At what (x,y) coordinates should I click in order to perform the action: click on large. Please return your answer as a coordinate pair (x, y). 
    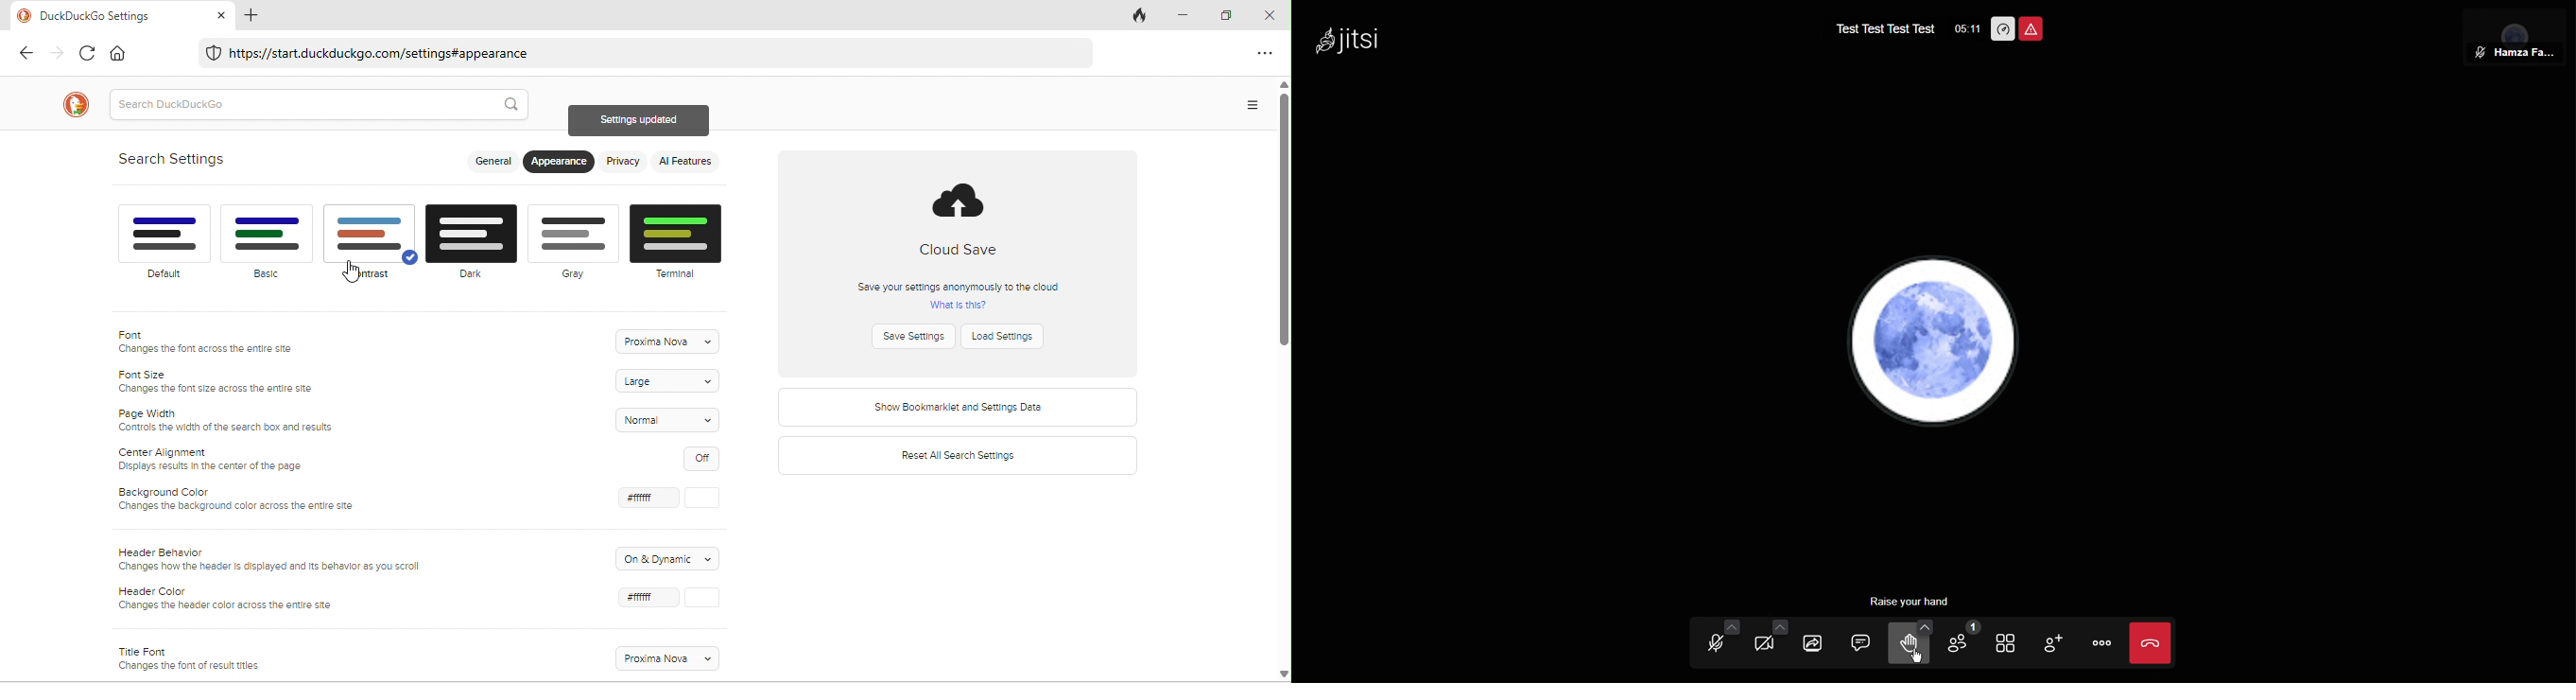
    Looking at the image, I should click on (670, 381).